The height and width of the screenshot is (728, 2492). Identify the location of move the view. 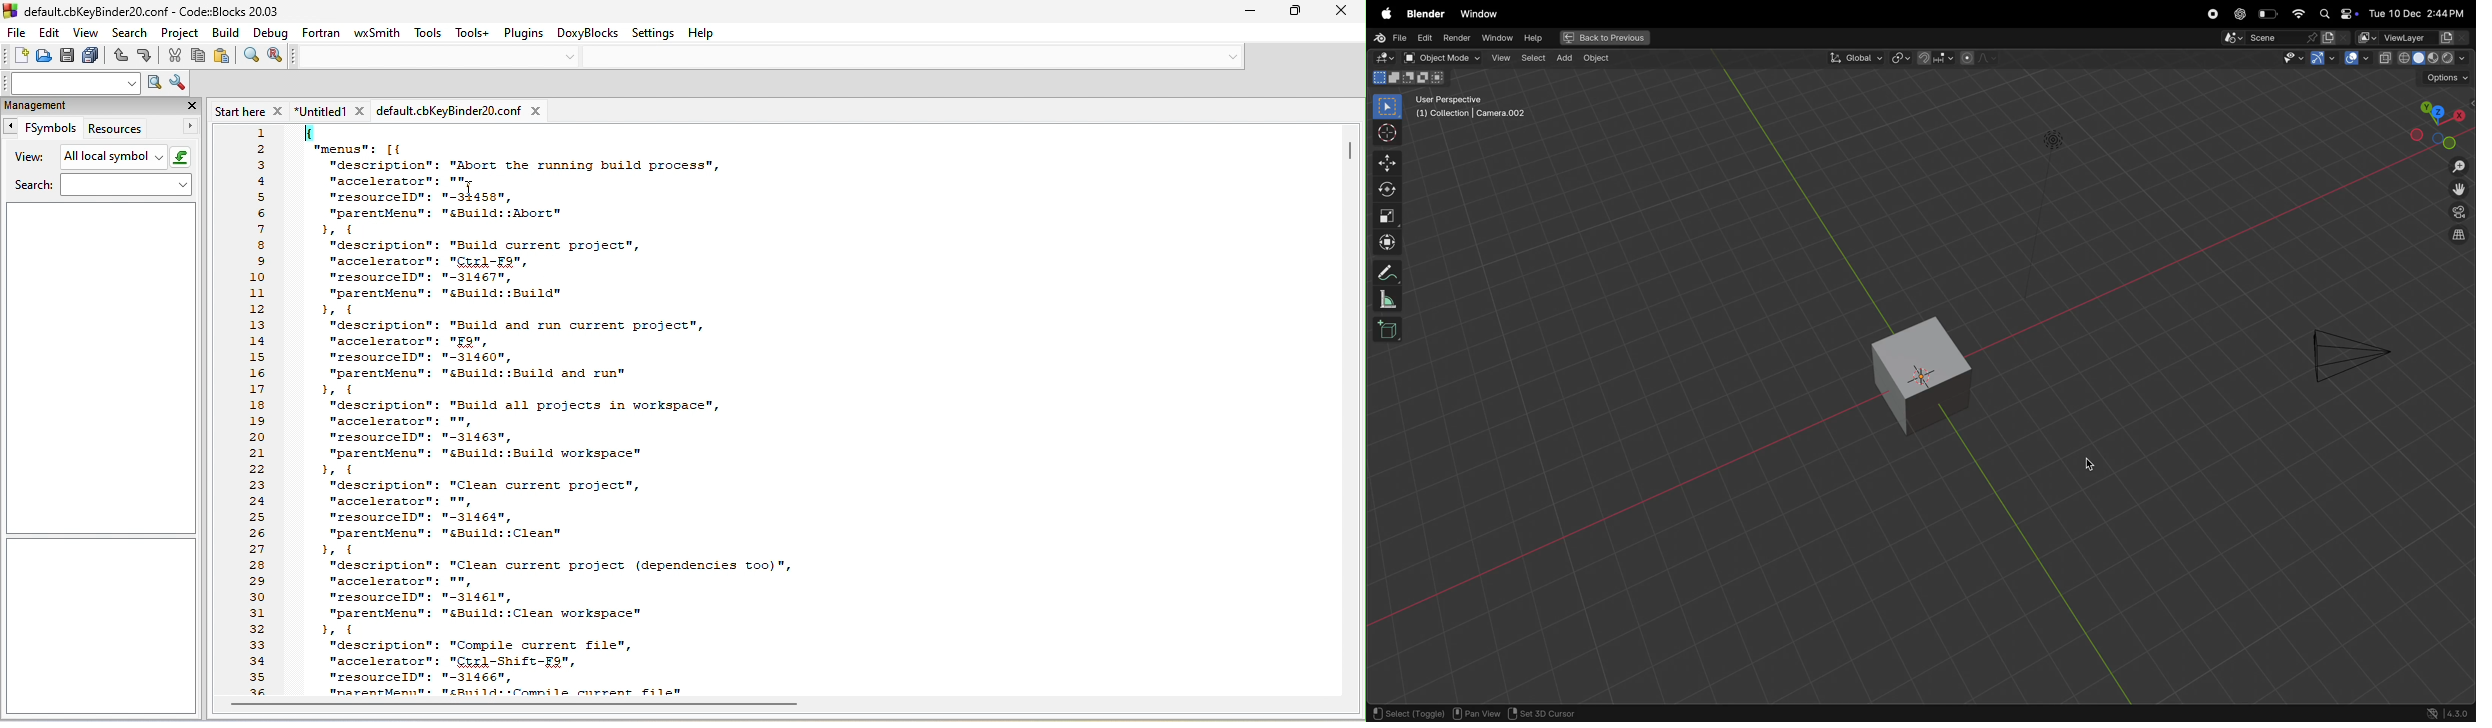
(2458, 191).